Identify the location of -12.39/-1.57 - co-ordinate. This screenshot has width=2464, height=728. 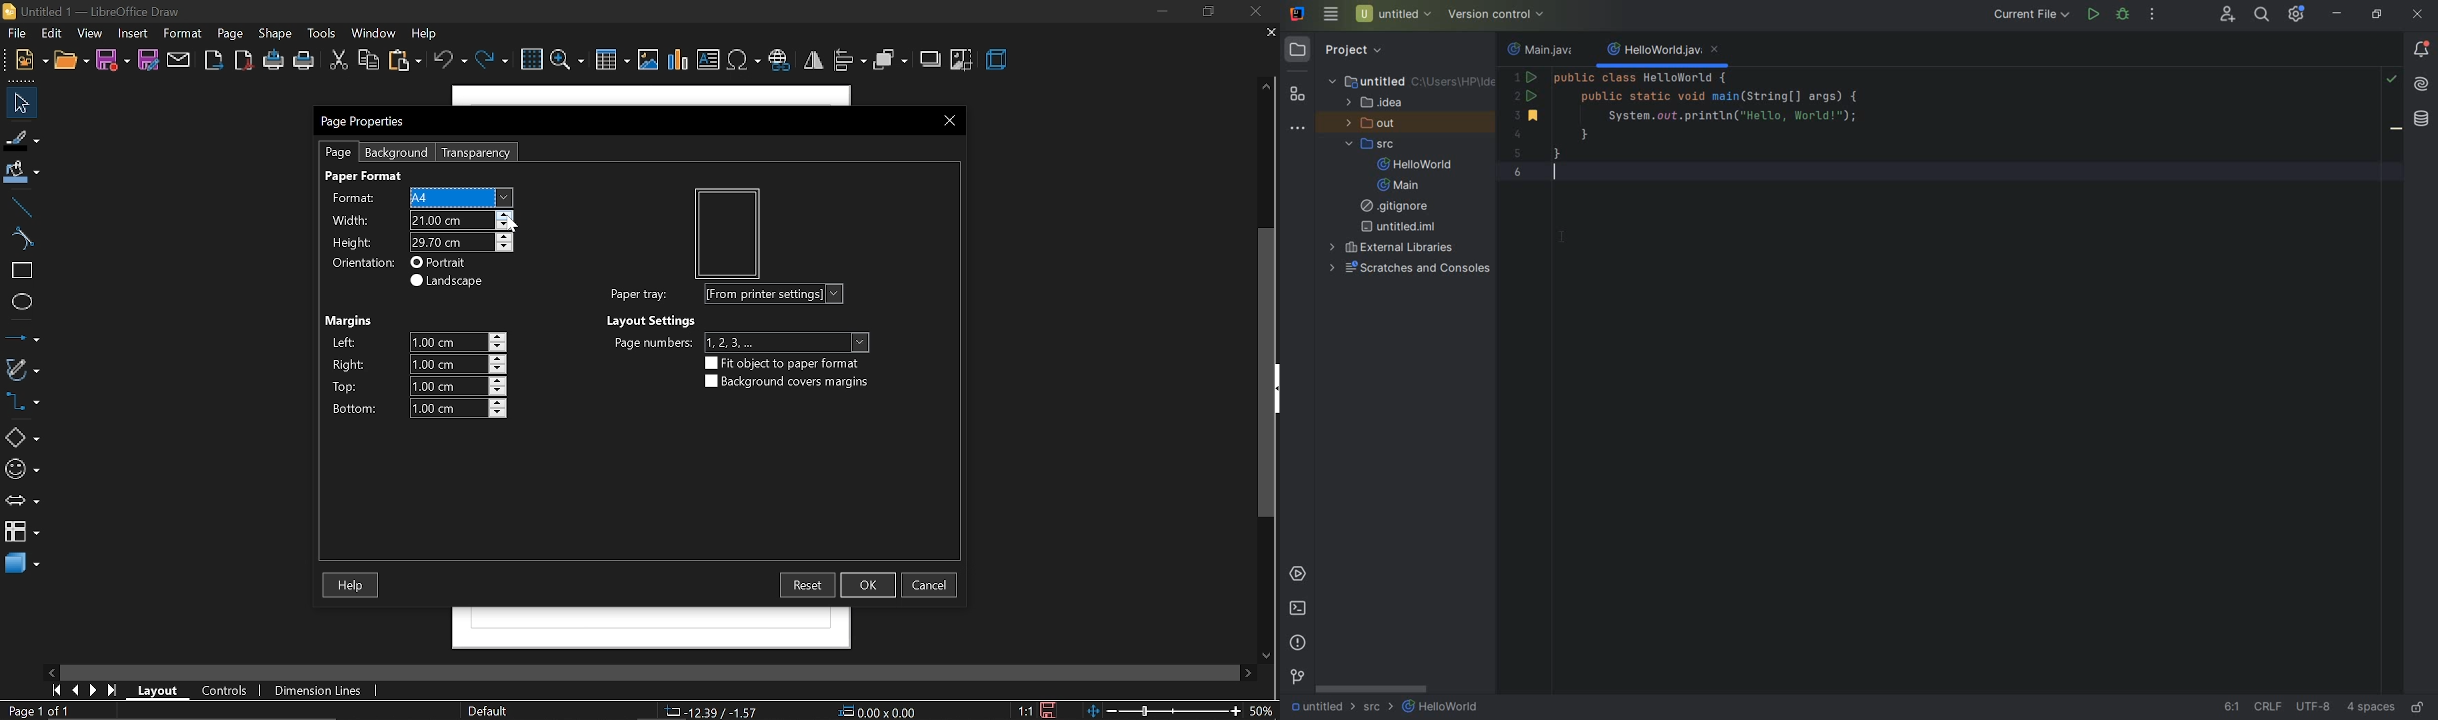
(714, 710).